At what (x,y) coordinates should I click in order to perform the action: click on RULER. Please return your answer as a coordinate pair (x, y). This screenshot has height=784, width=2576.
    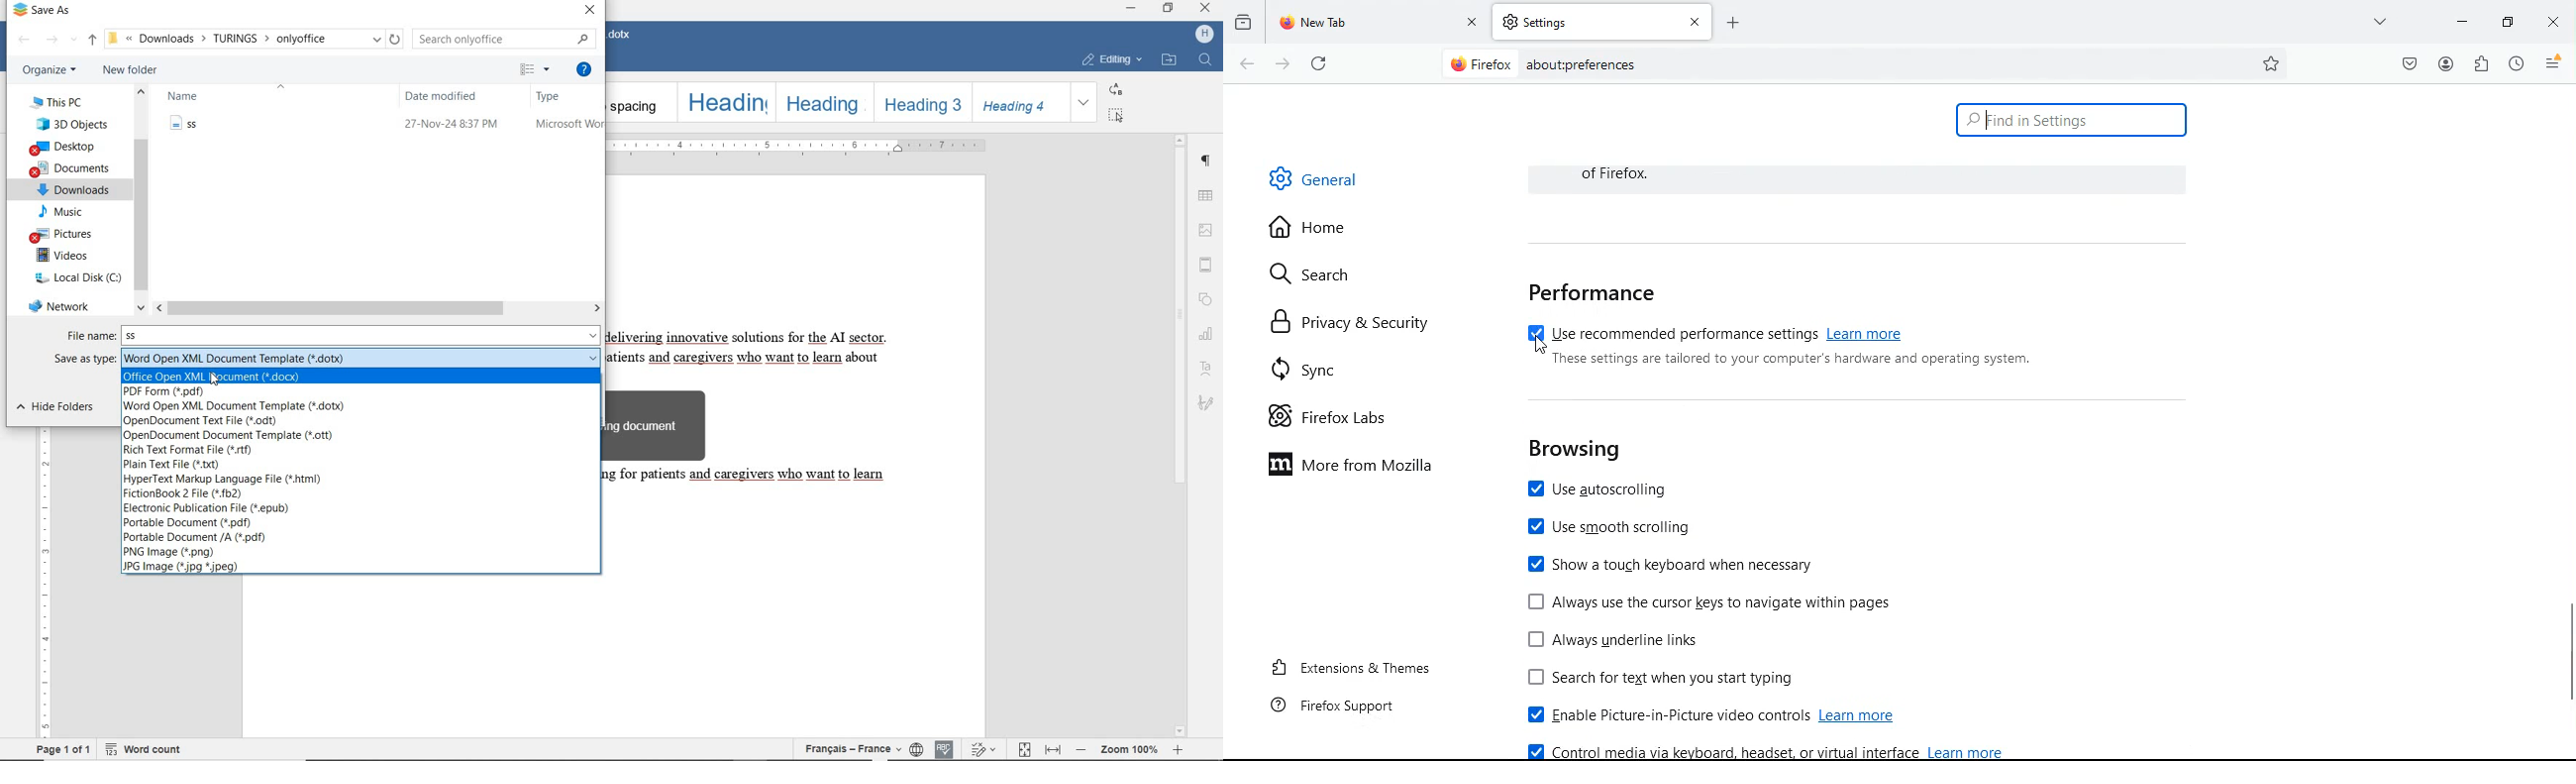
    Looking at the image, I should click on (42, 586).